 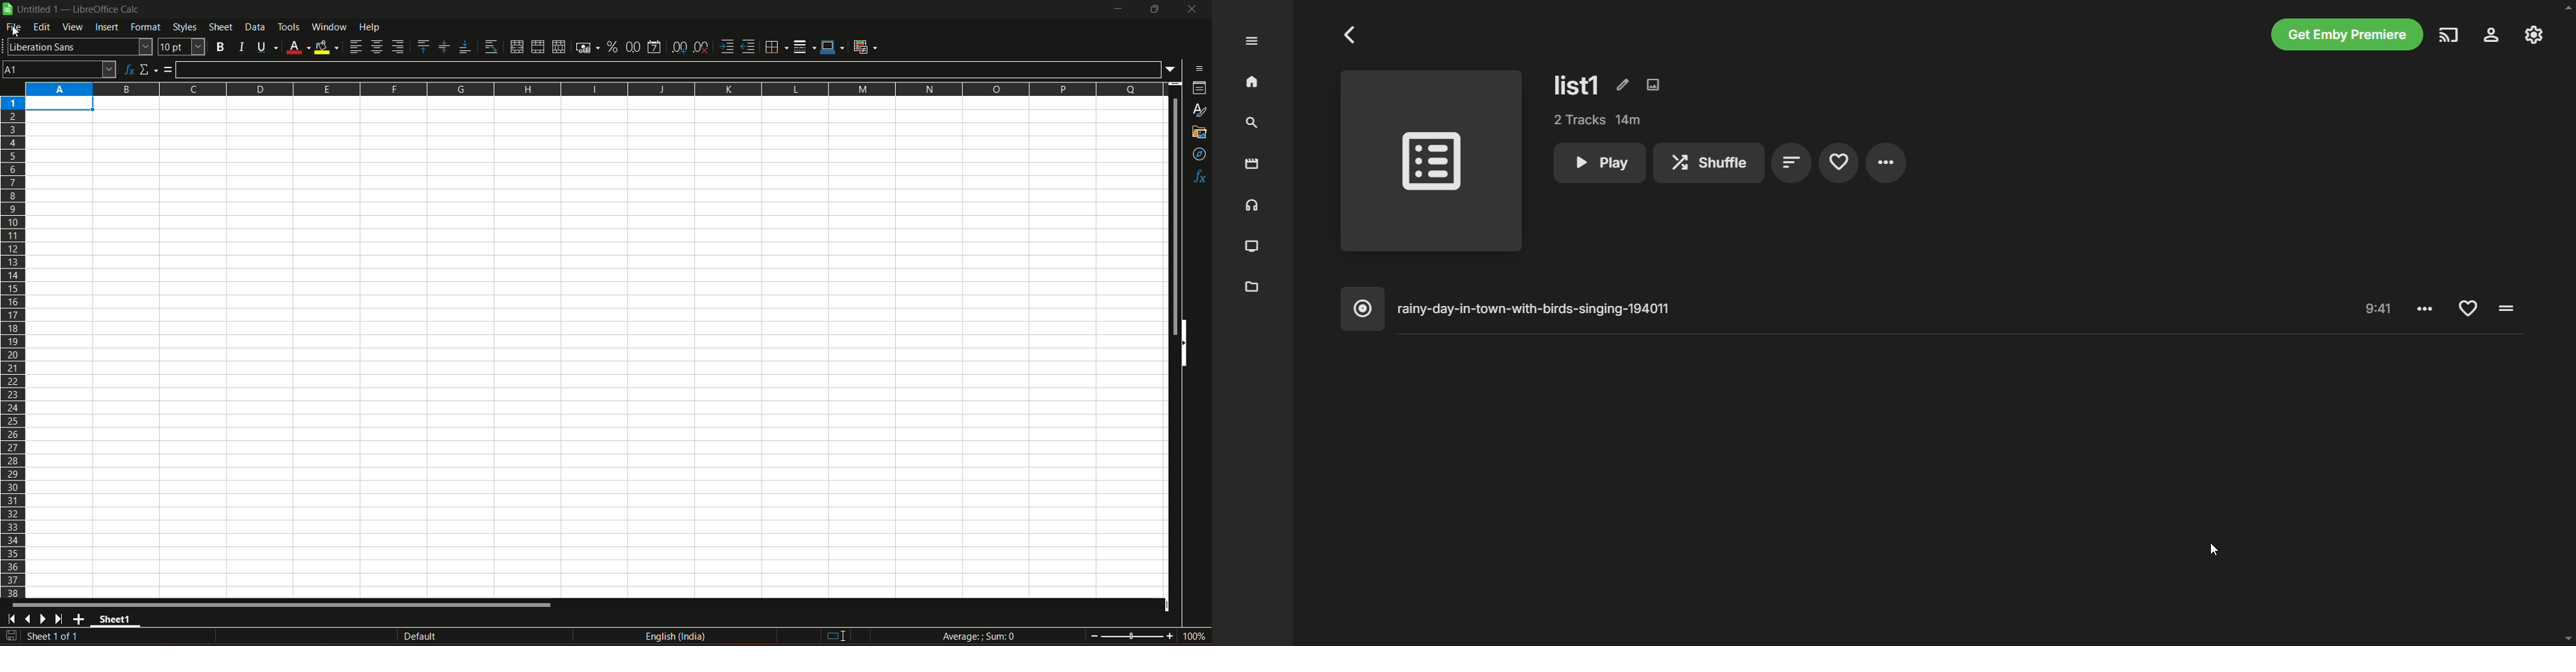 What do you see at coordinates (1709, 163) in the screenshot?
I see `shuffle` at bounding box center [1709, 163].